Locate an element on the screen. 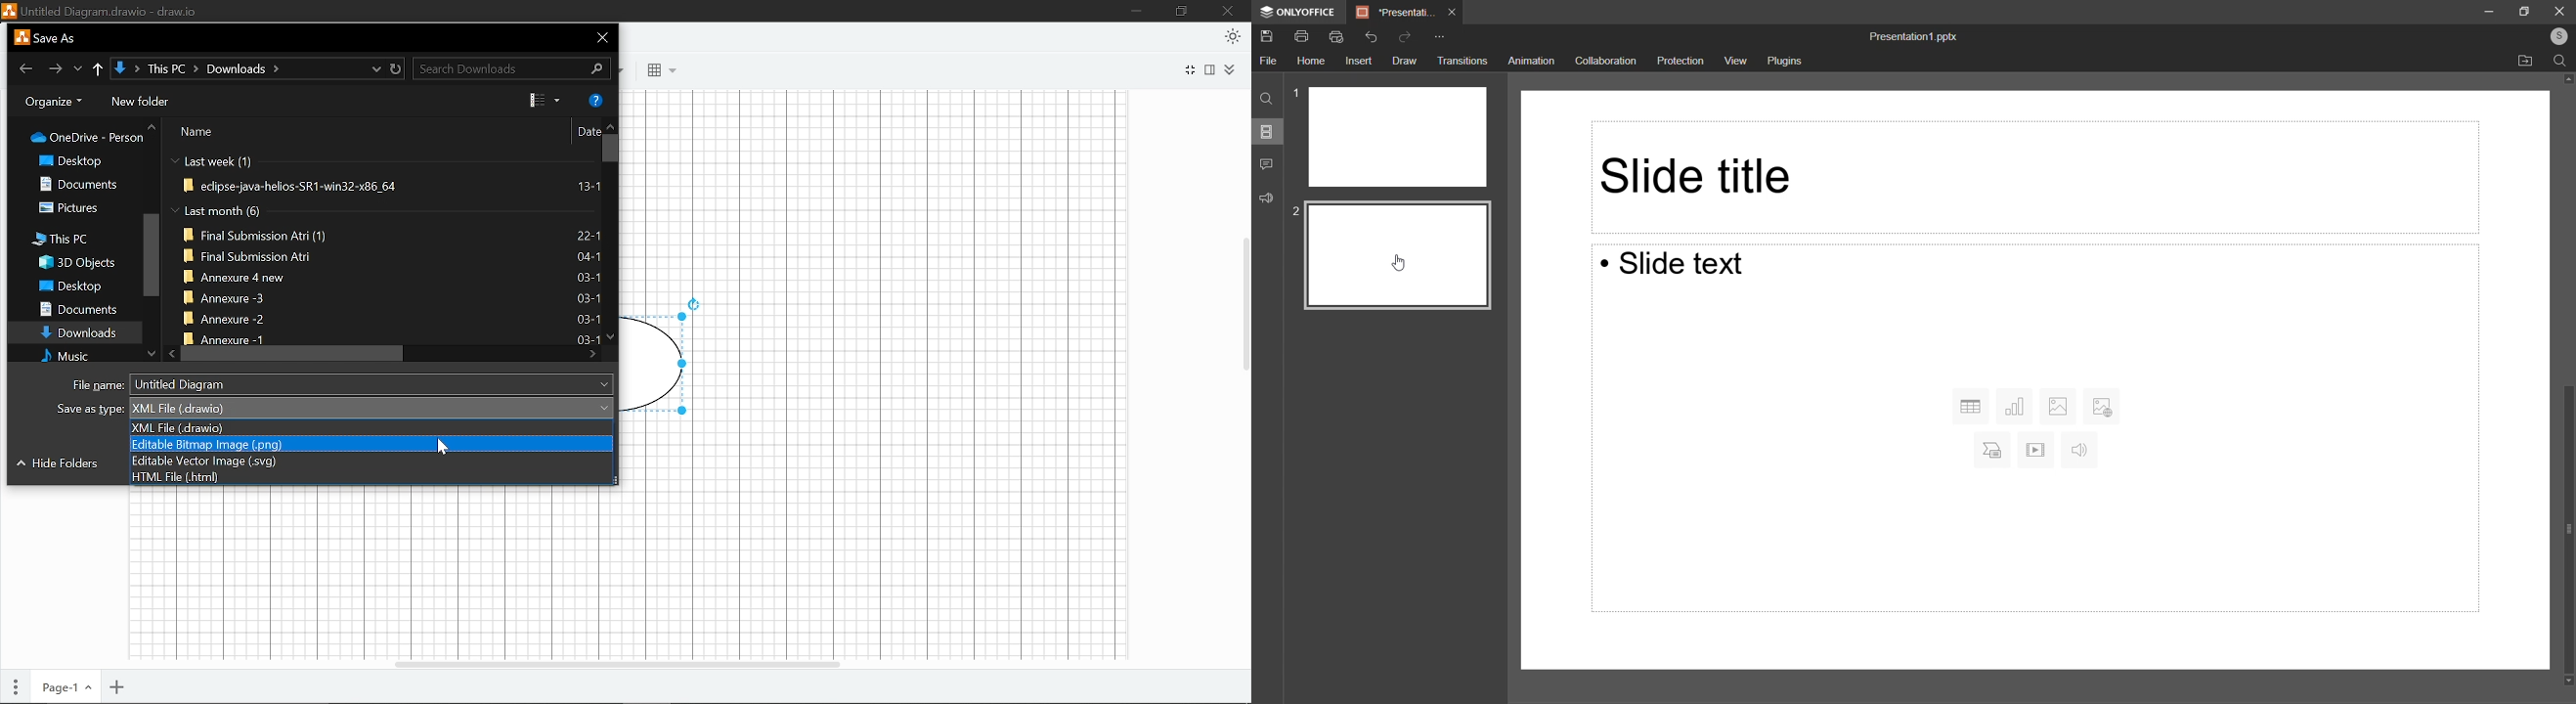 Image resolution: width=2576 pixels, height=728 pixels. Current page is located at coordinates (65, 684).